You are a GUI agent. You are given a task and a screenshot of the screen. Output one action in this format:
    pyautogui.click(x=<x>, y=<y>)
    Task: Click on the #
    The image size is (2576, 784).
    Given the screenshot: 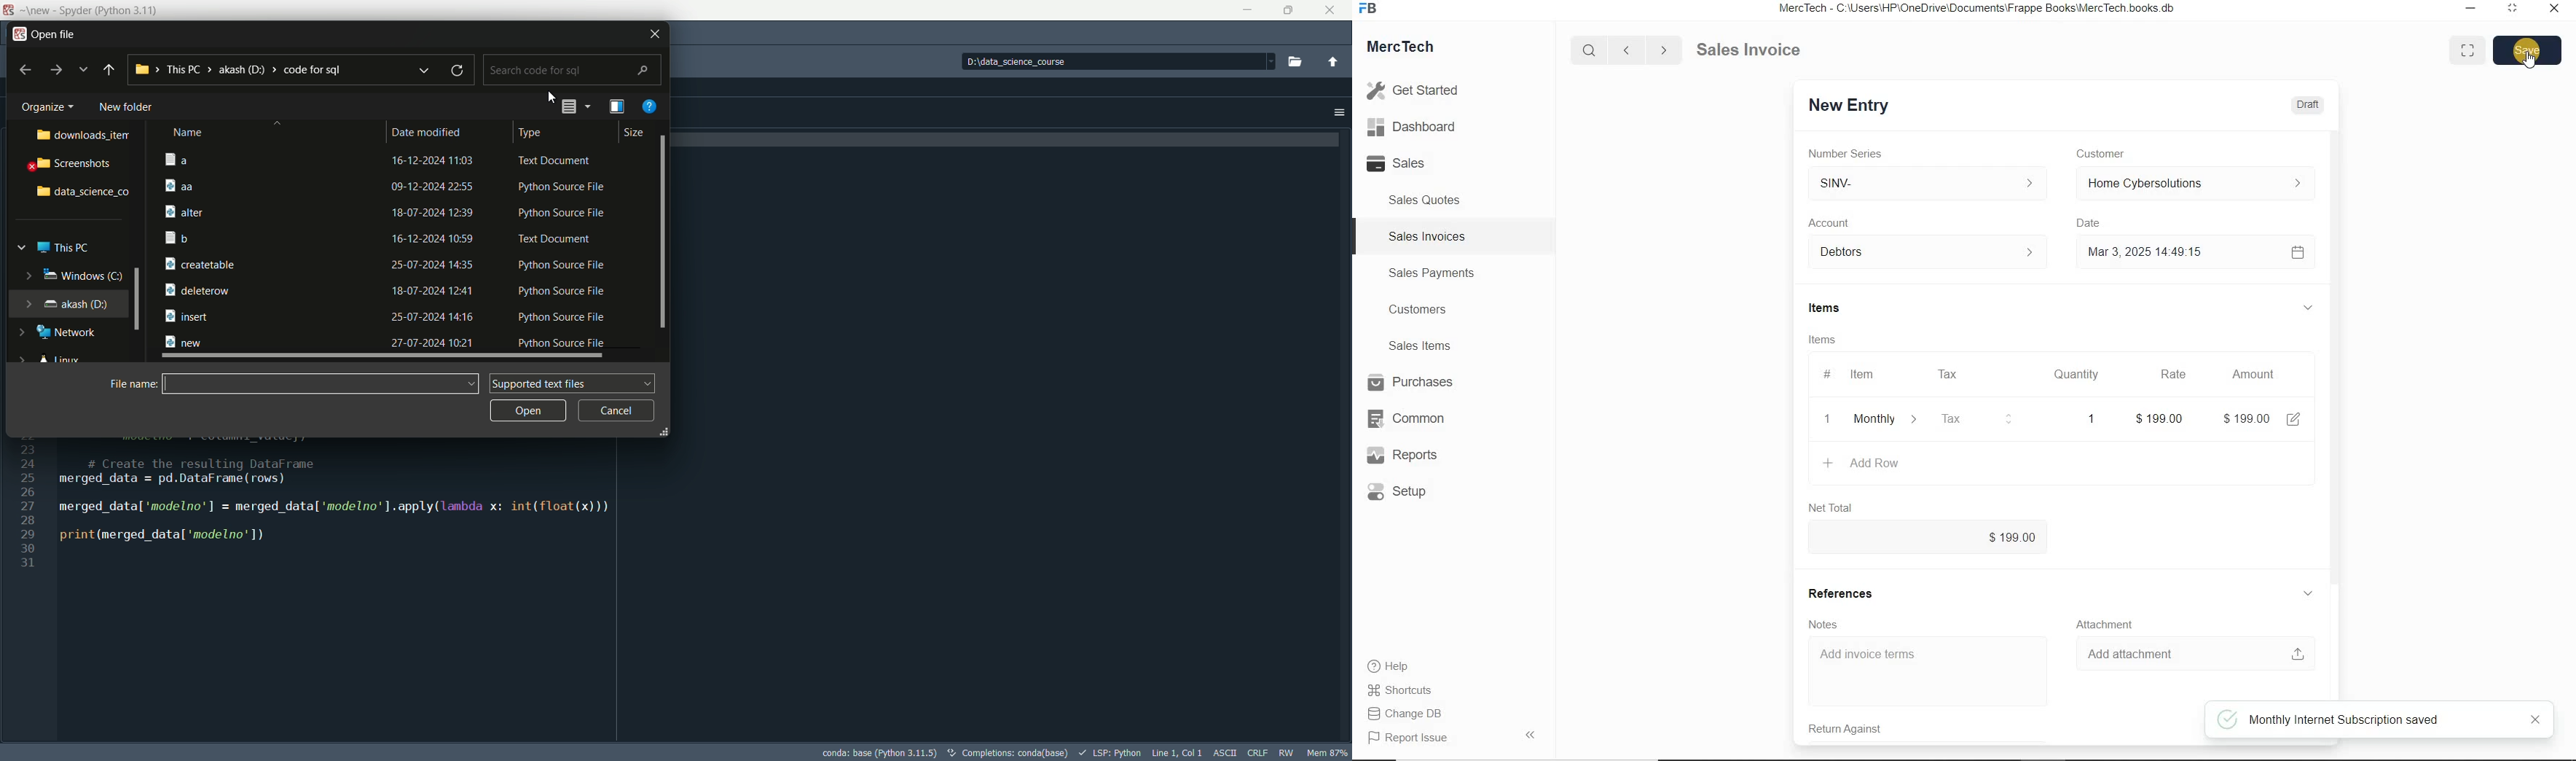 What is the action you would take?
    pyautogui.click(x=1825, y=374)
    